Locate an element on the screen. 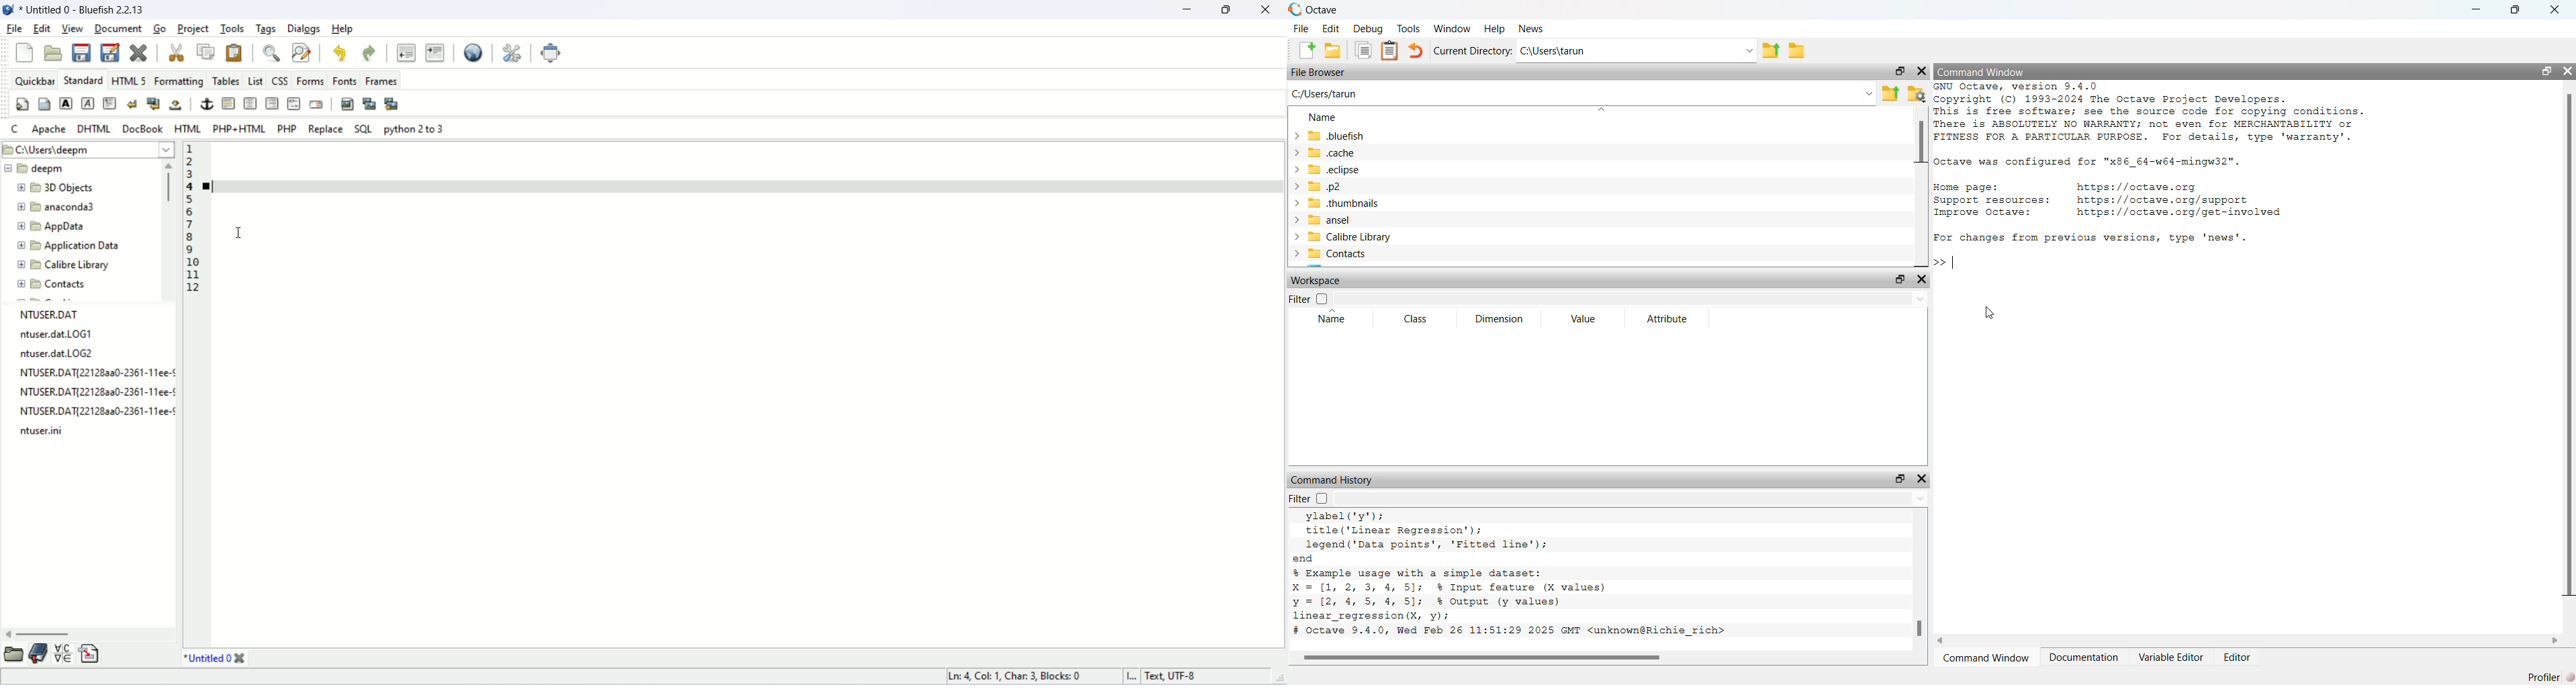 The height and width of the screenshot is (700, 2576). document is located at coordinates (118, 27).